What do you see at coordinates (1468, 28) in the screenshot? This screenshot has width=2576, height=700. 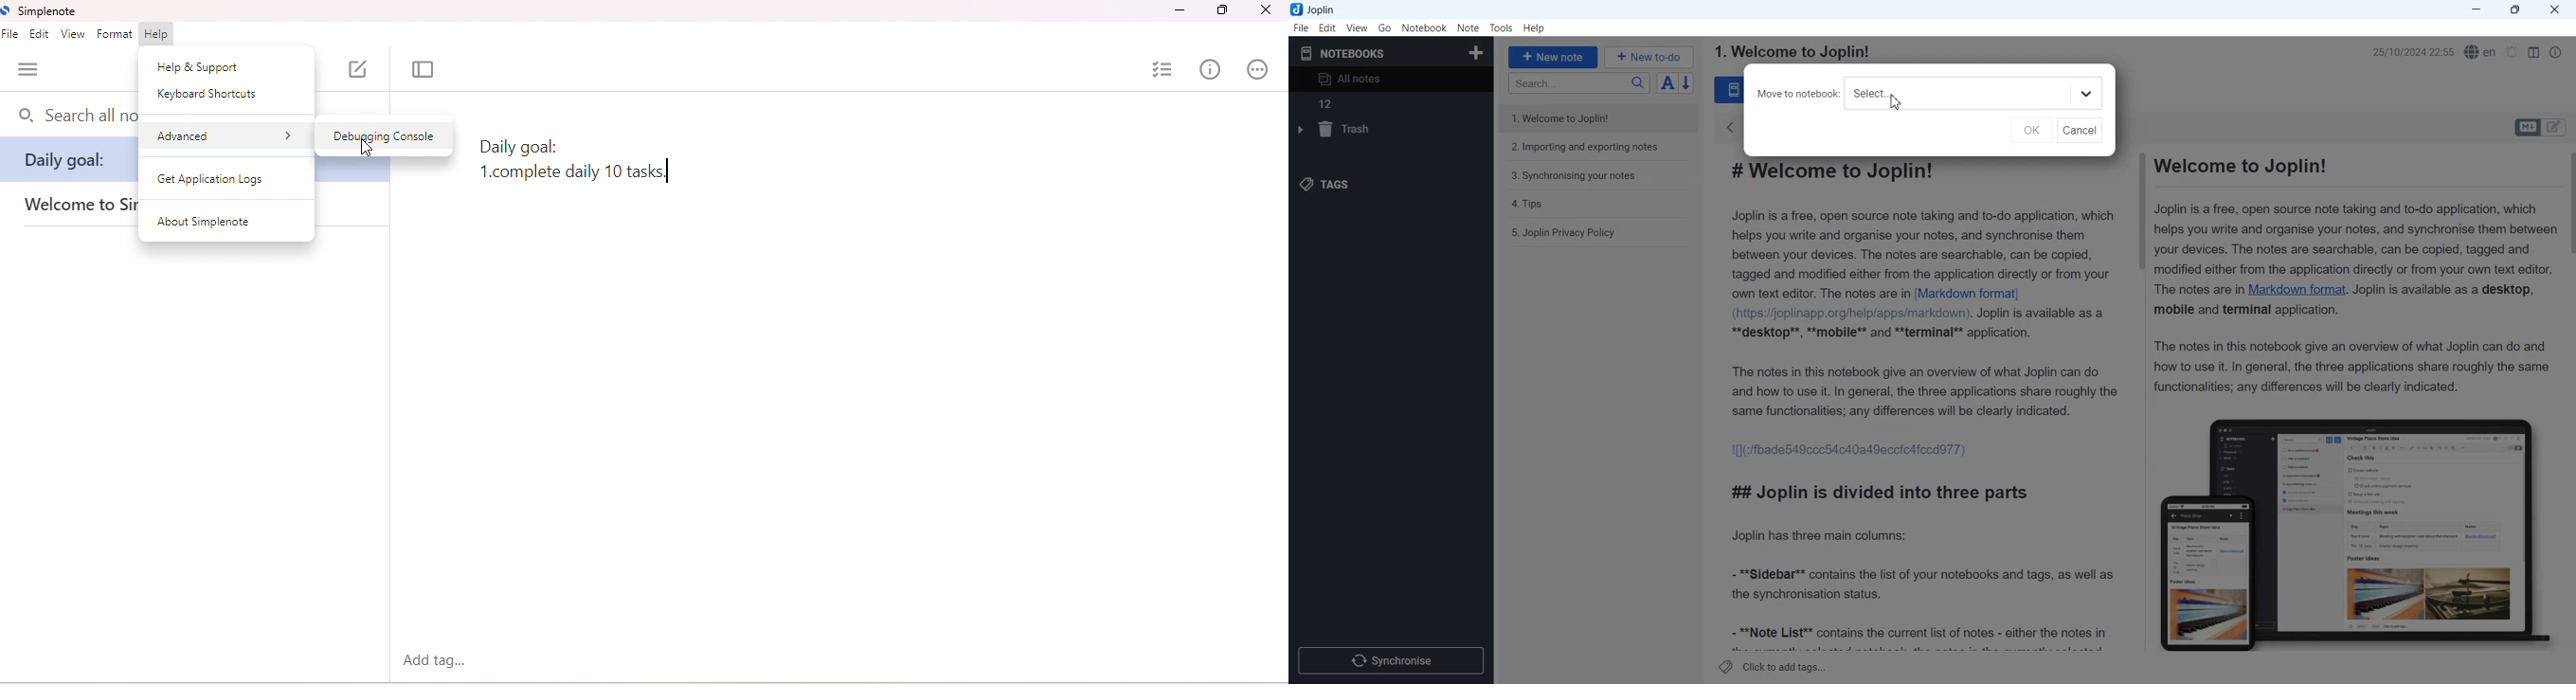 I see `Note` at bounding box center [1468, 28].